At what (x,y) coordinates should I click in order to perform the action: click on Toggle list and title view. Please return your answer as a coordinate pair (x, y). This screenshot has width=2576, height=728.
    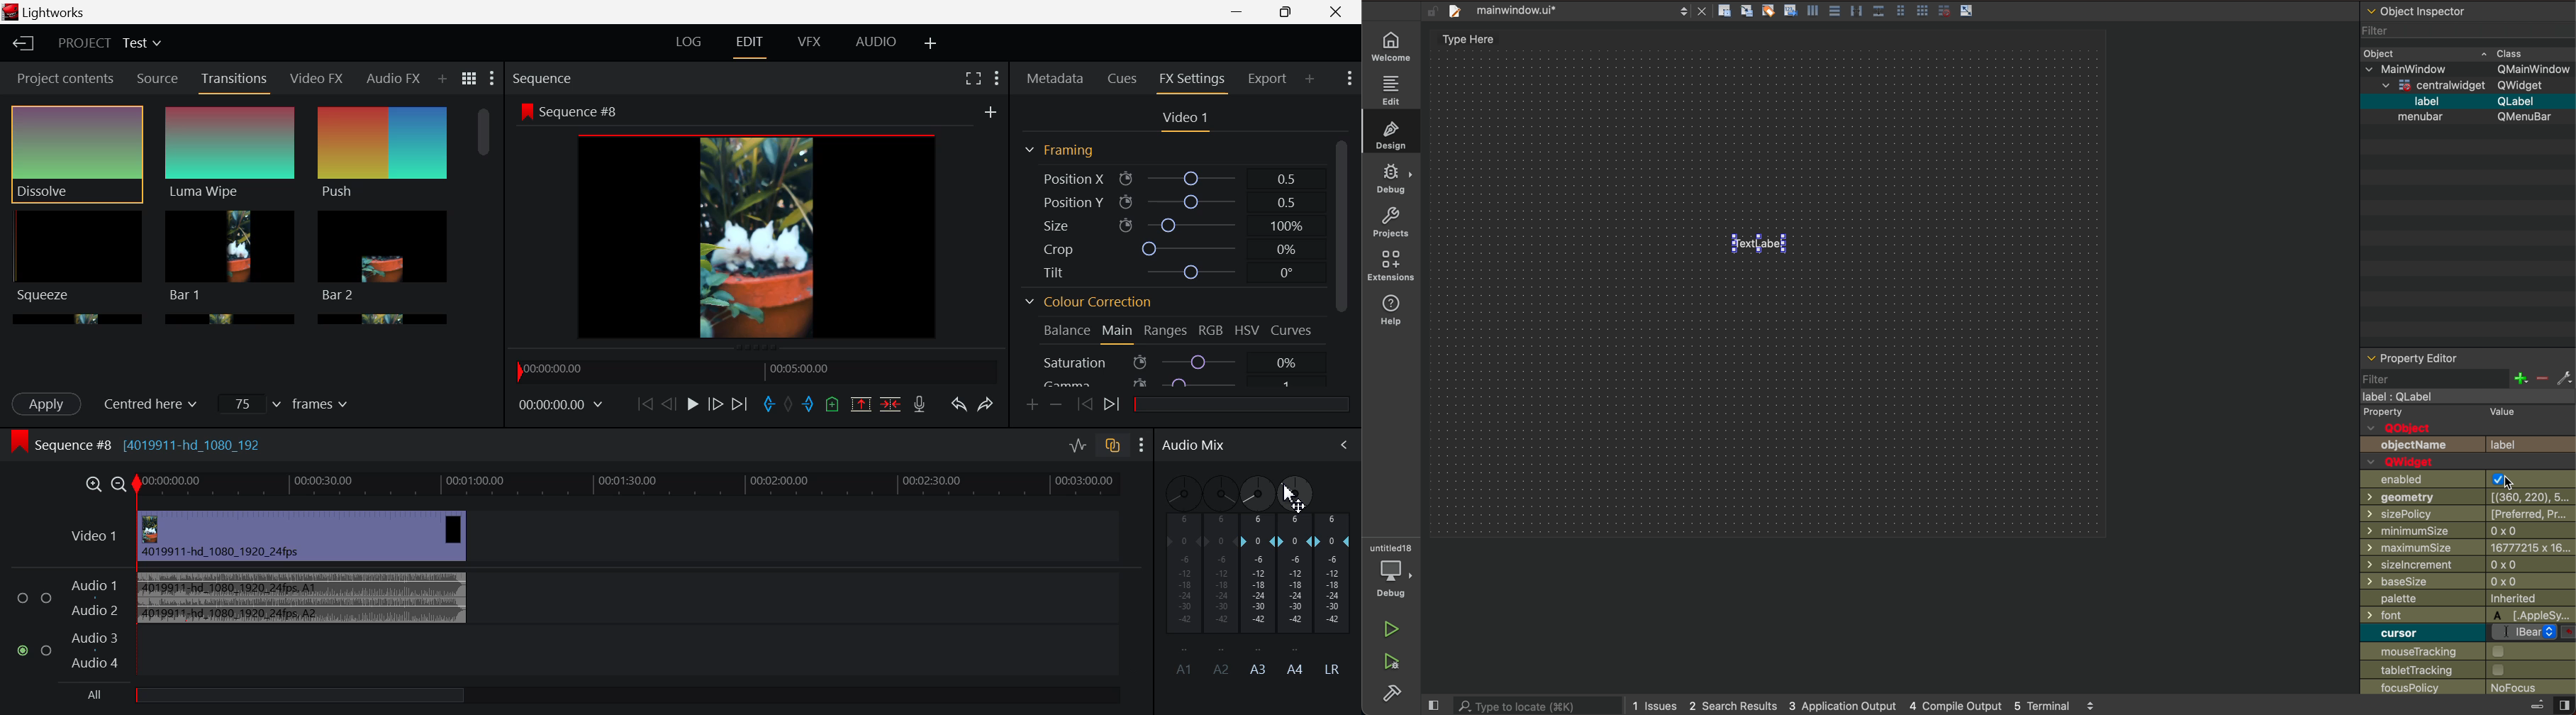
    Looking at the image, I should click on (471, 79).